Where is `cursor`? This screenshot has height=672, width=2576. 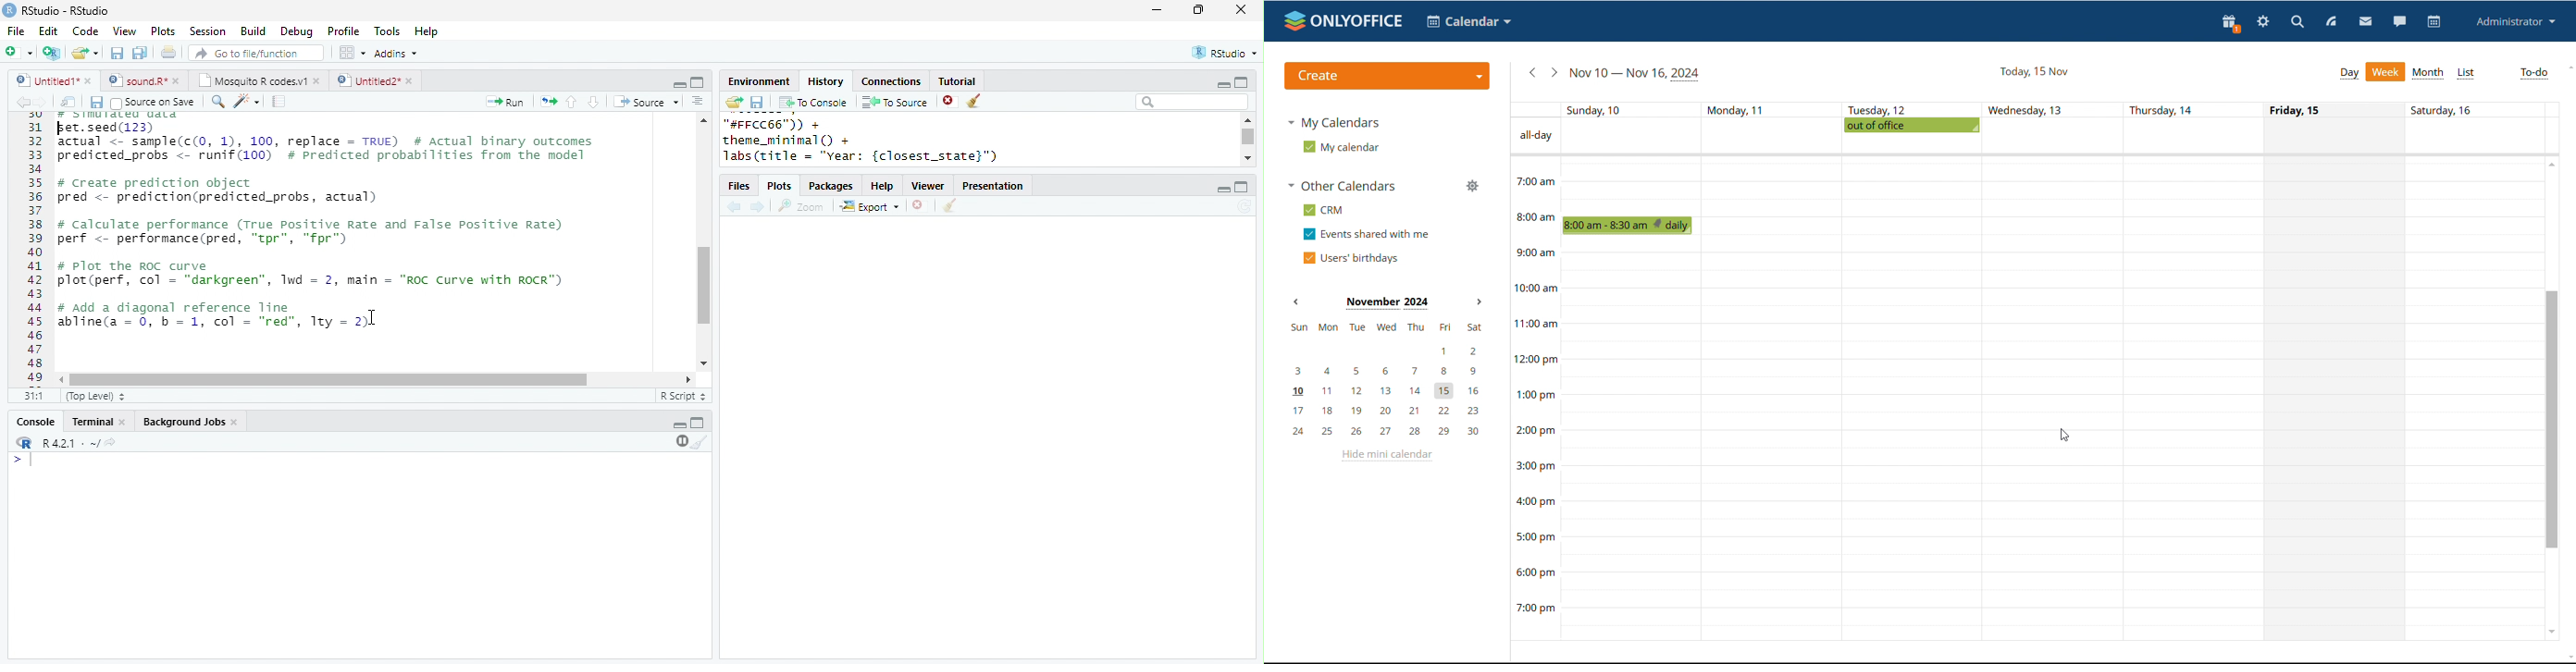 cursor is located at coordinates (2065, 435).